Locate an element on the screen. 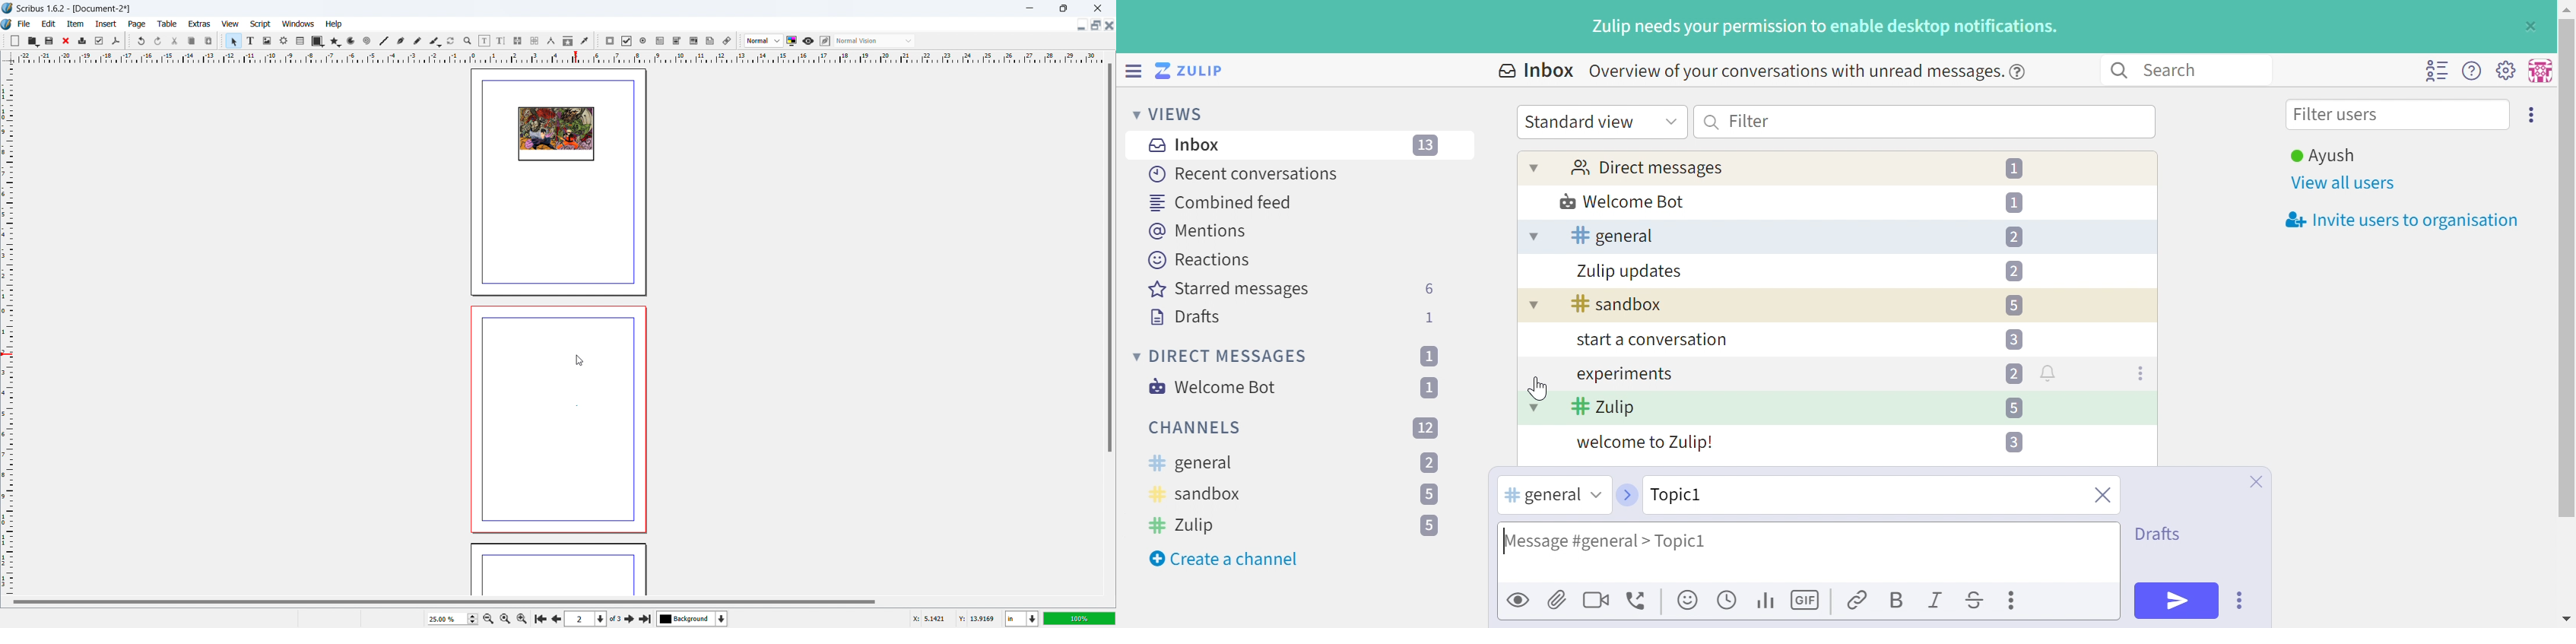 This screenshot has height=644, width=2576. Drafts is located at coordinates (1185, 319).